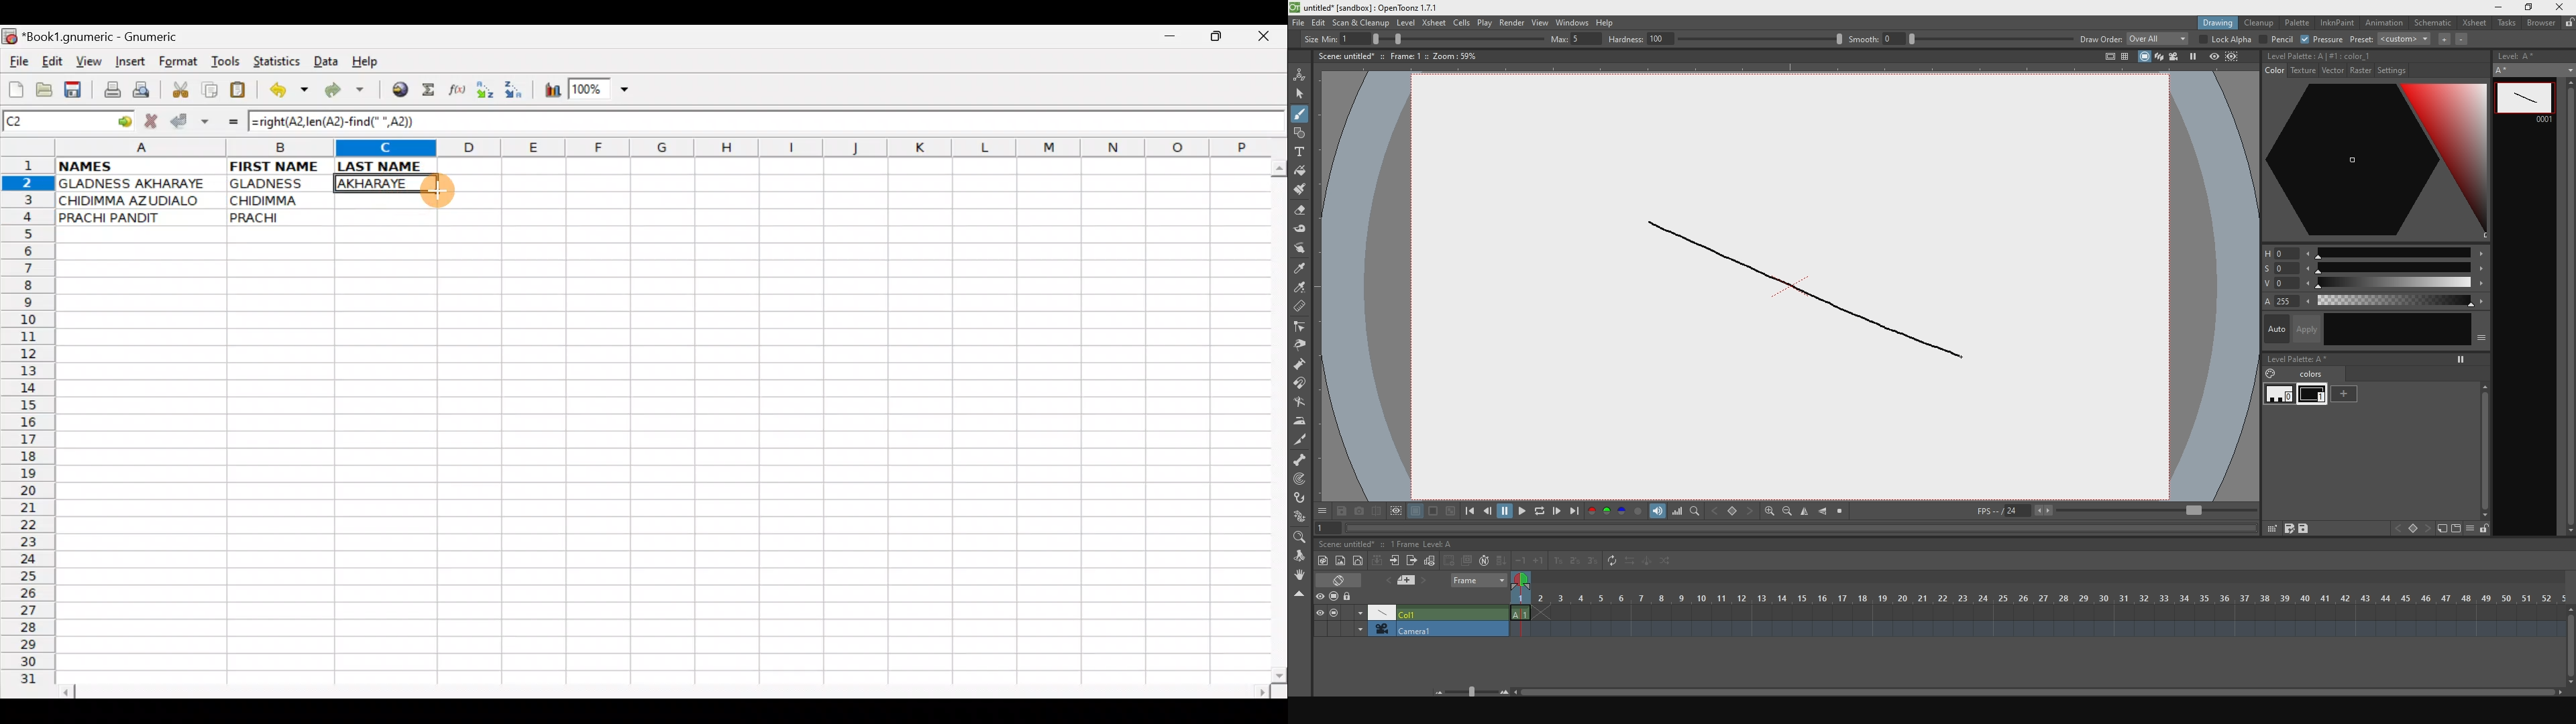 The width and height of the screenshot is (2576, 728). I want to click on pause, so click(1505, 512).